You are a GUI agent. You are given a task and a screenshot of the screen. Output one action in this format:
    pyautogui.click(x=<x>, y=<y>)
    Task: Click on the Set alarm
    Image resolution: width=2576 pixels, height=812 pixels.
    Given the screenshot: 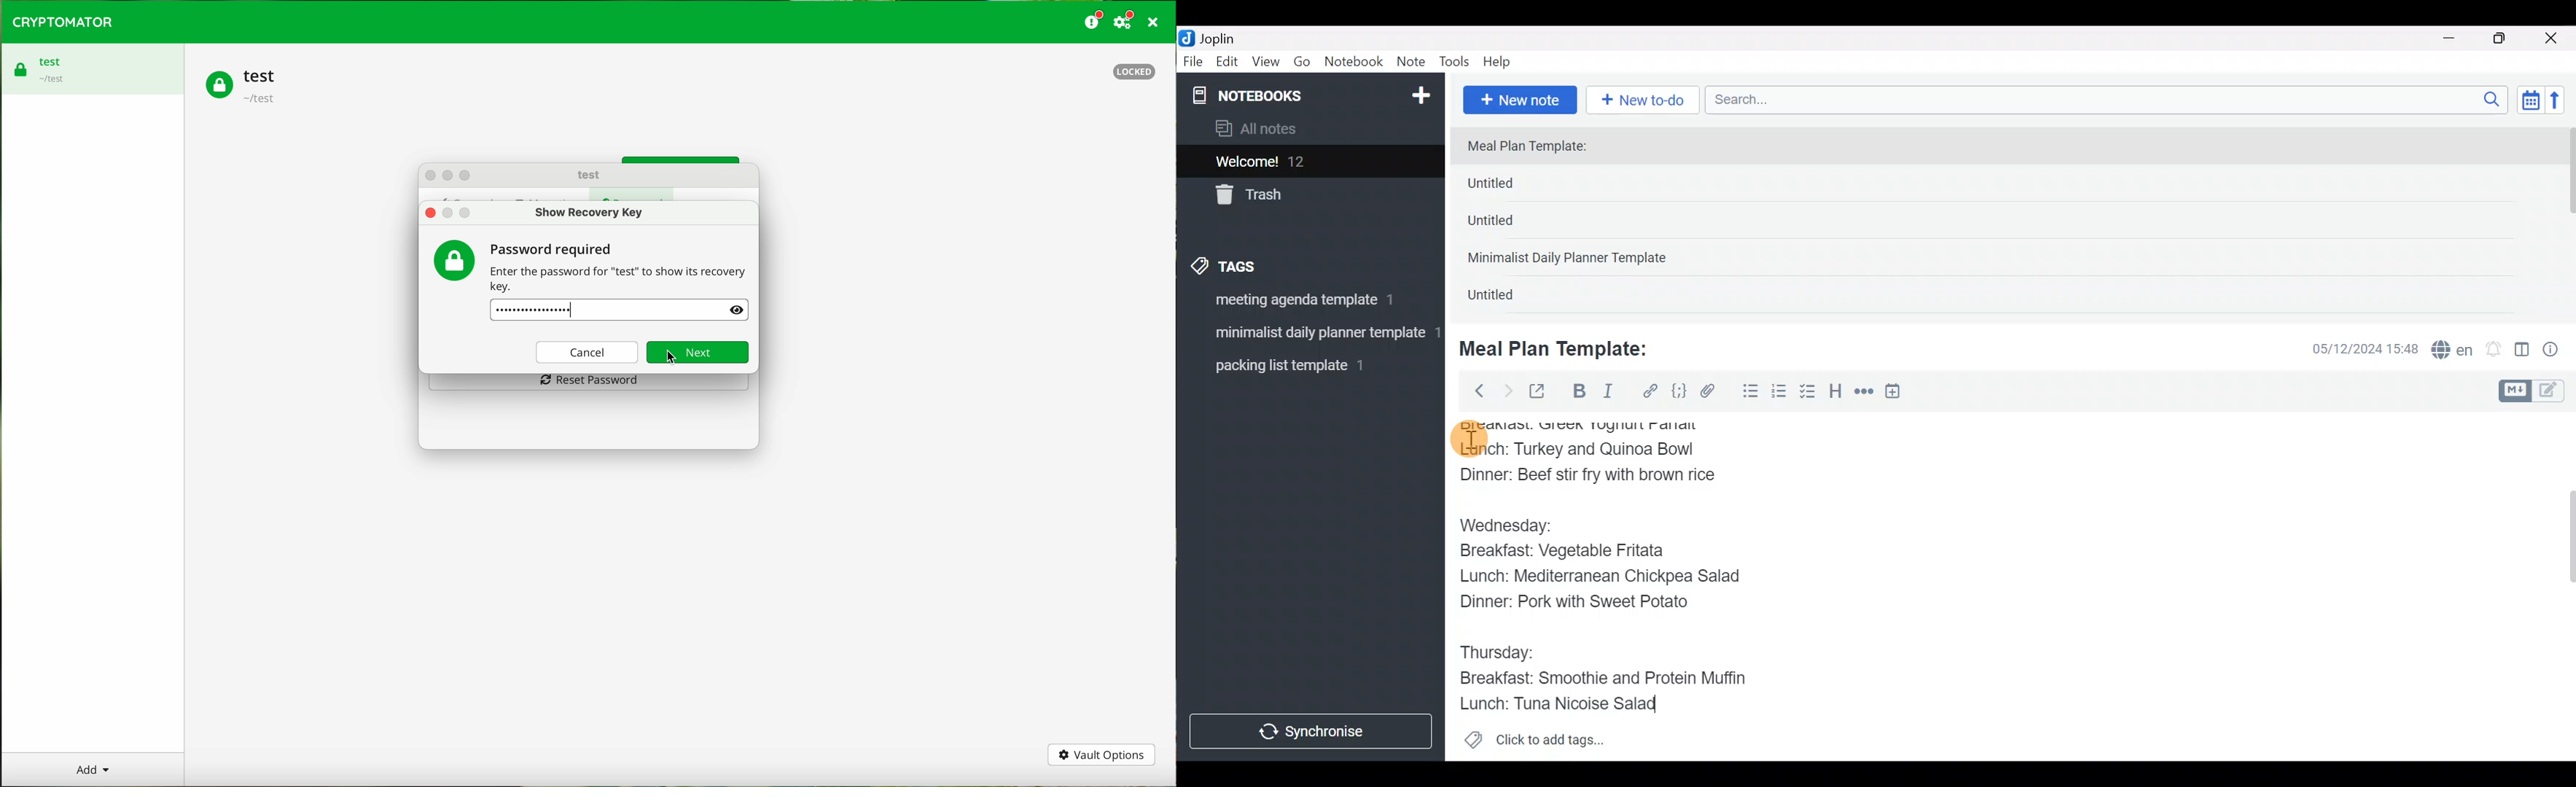 What is the action you would take?
    pyautogui.click(x=2494, y=351)
    